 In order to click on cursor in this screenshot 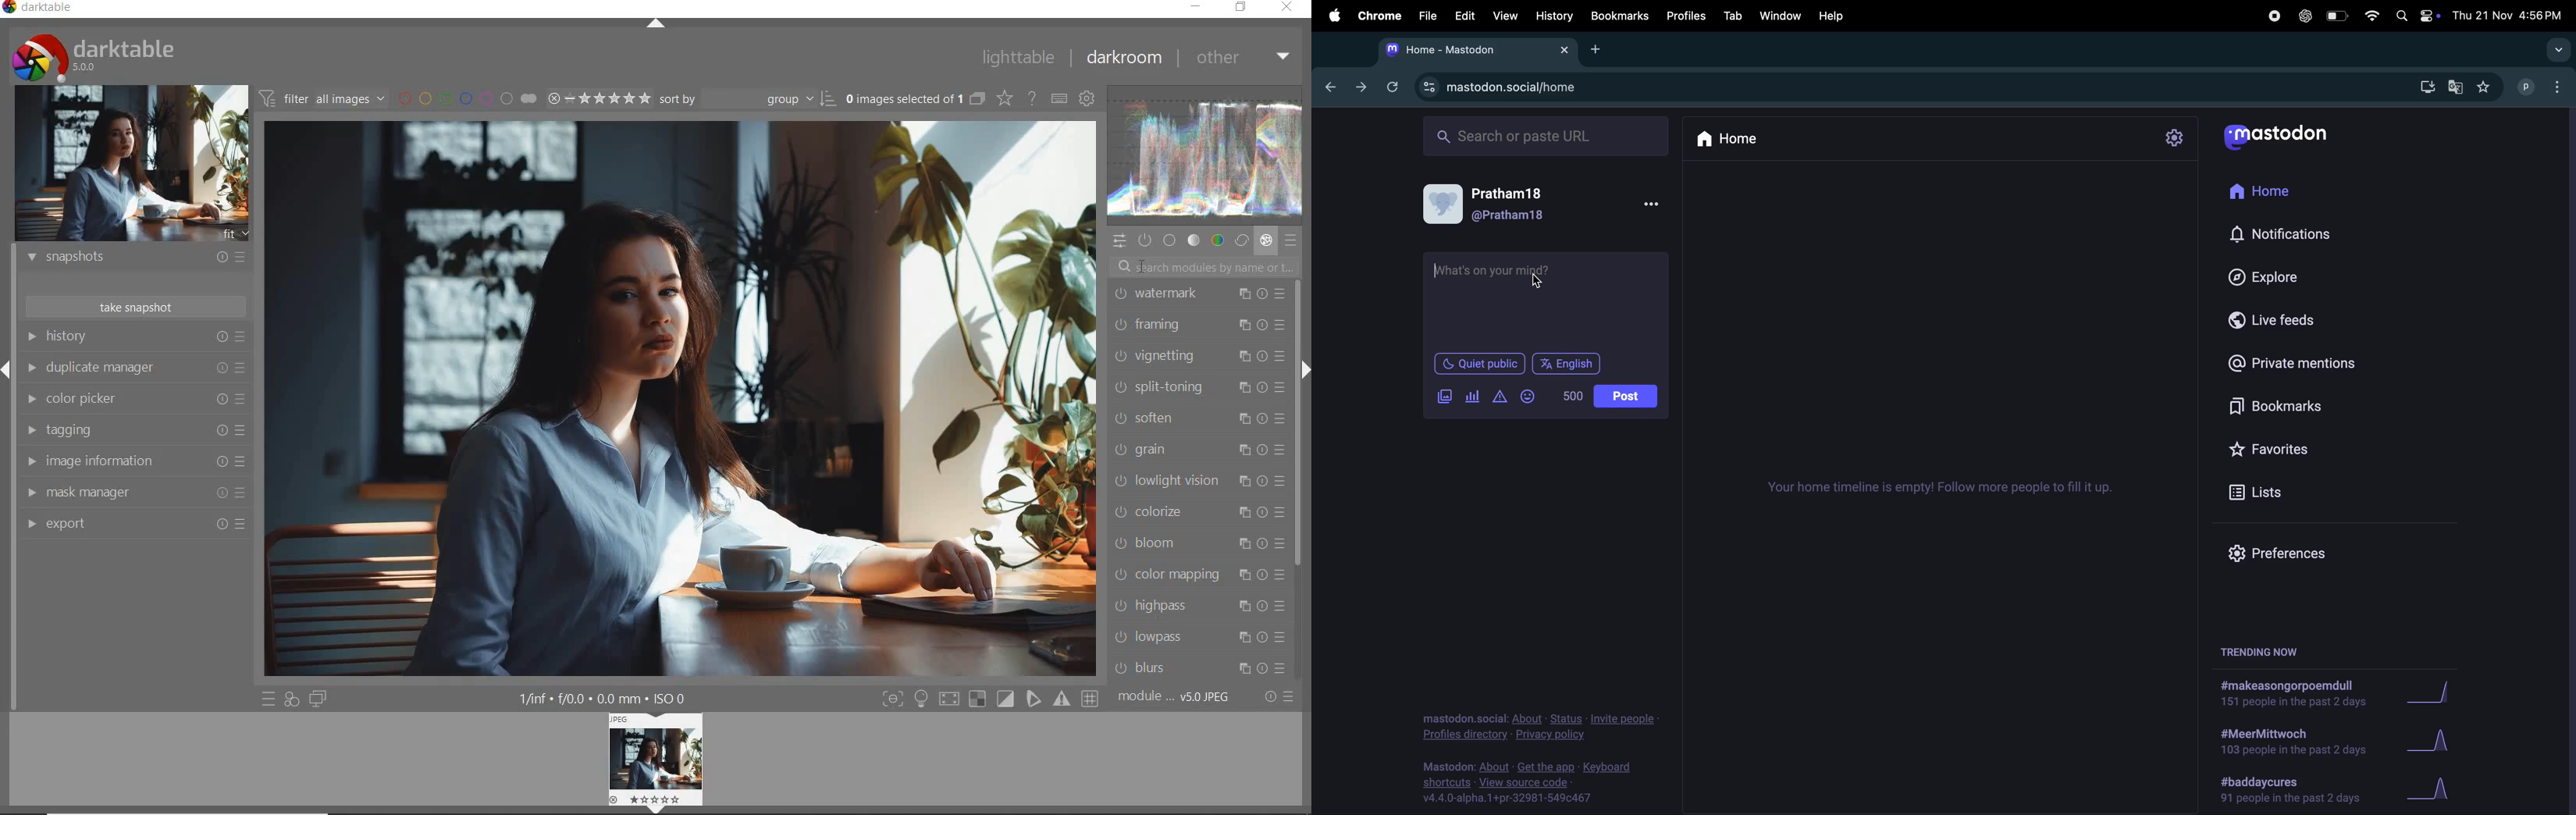, I will do `click(1437, 271)`.